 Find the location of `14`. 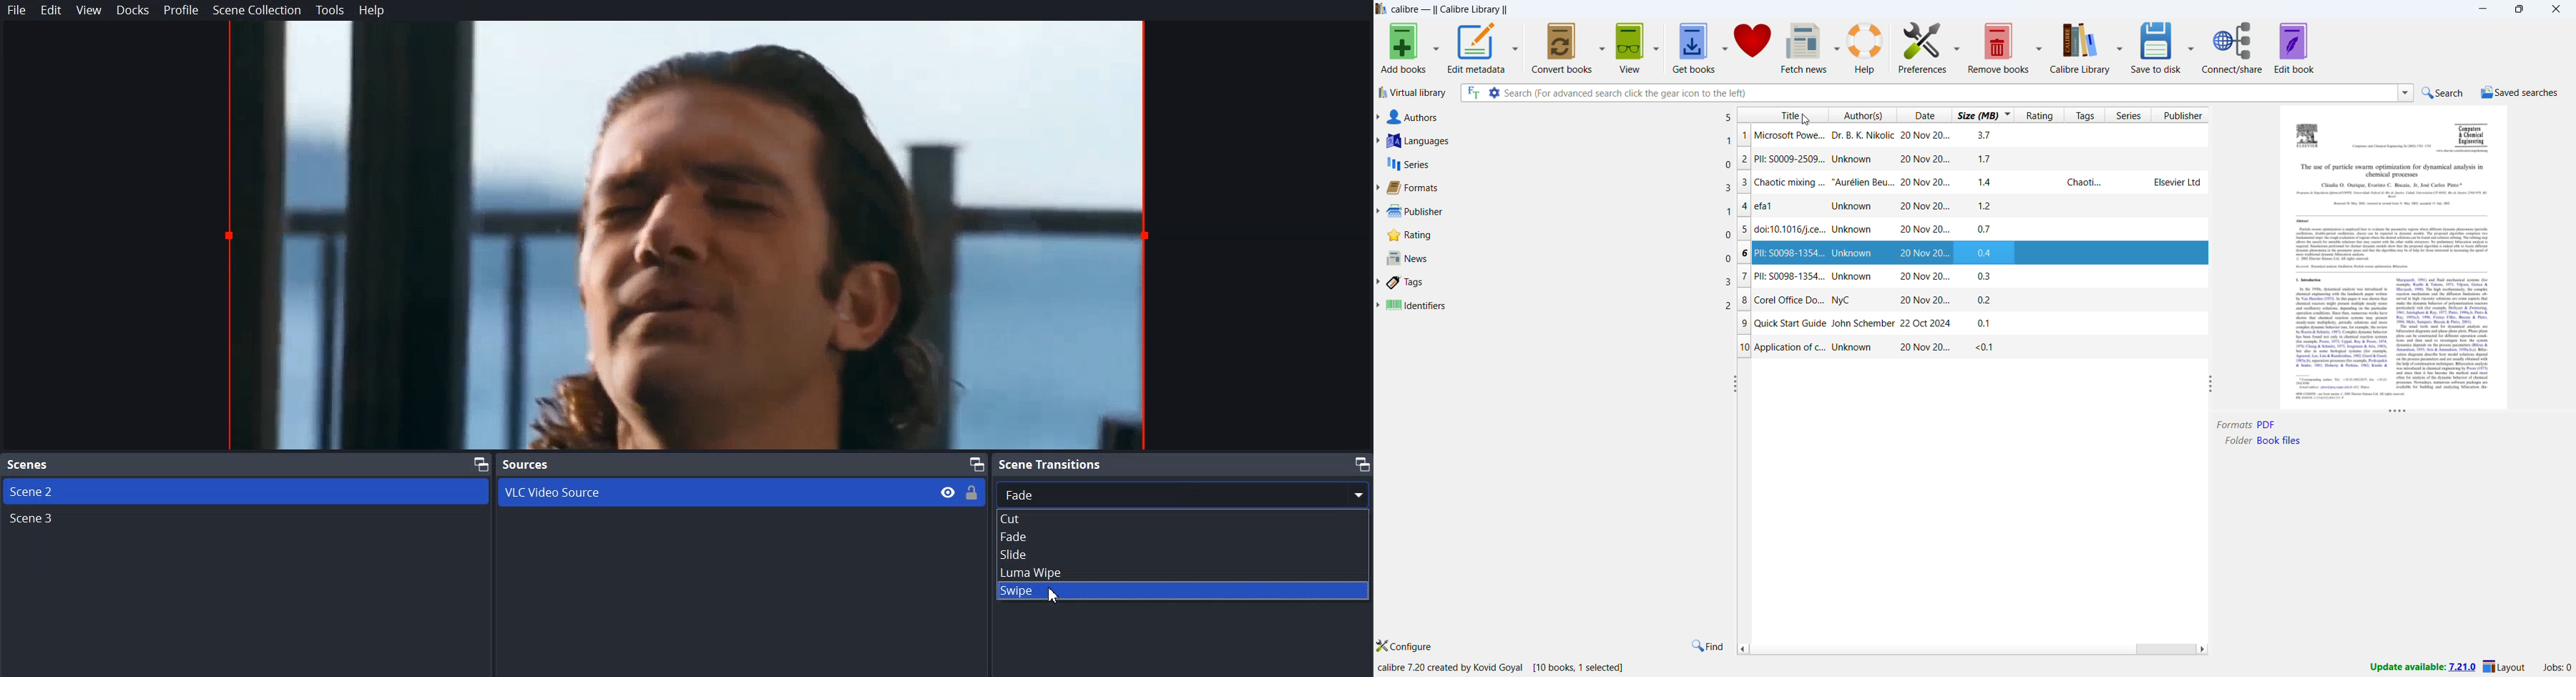

14 is located at coordinates (1988, 183).